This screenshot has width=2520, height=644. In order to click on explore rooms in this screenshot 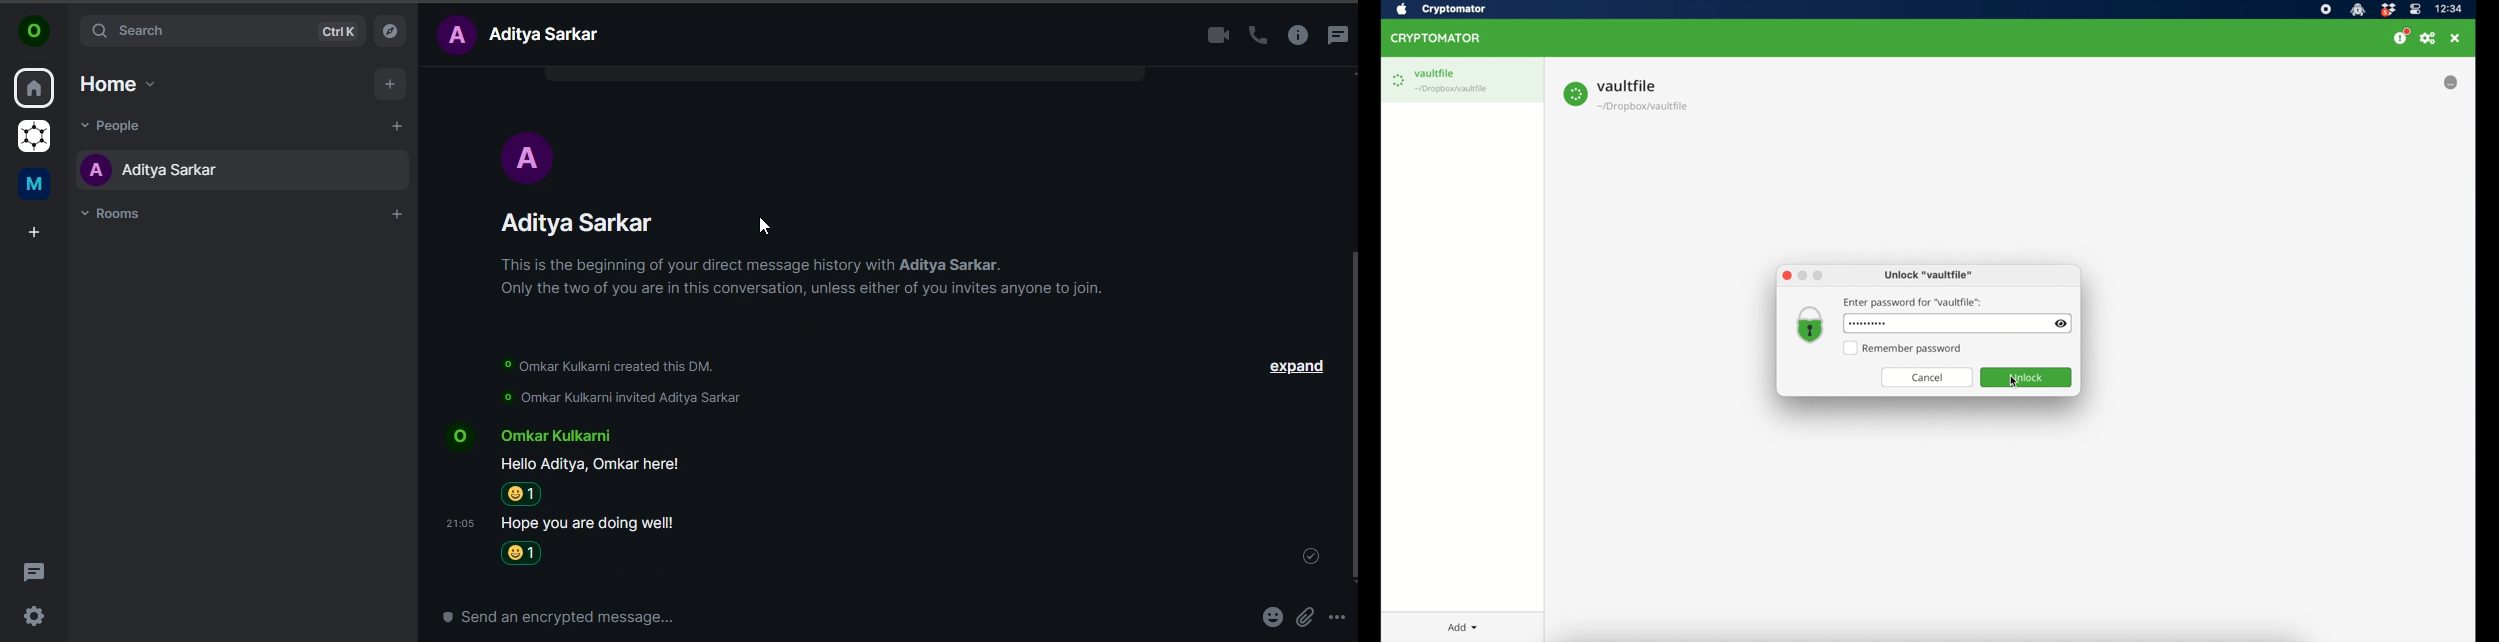, I will do `click(390, 30)`.